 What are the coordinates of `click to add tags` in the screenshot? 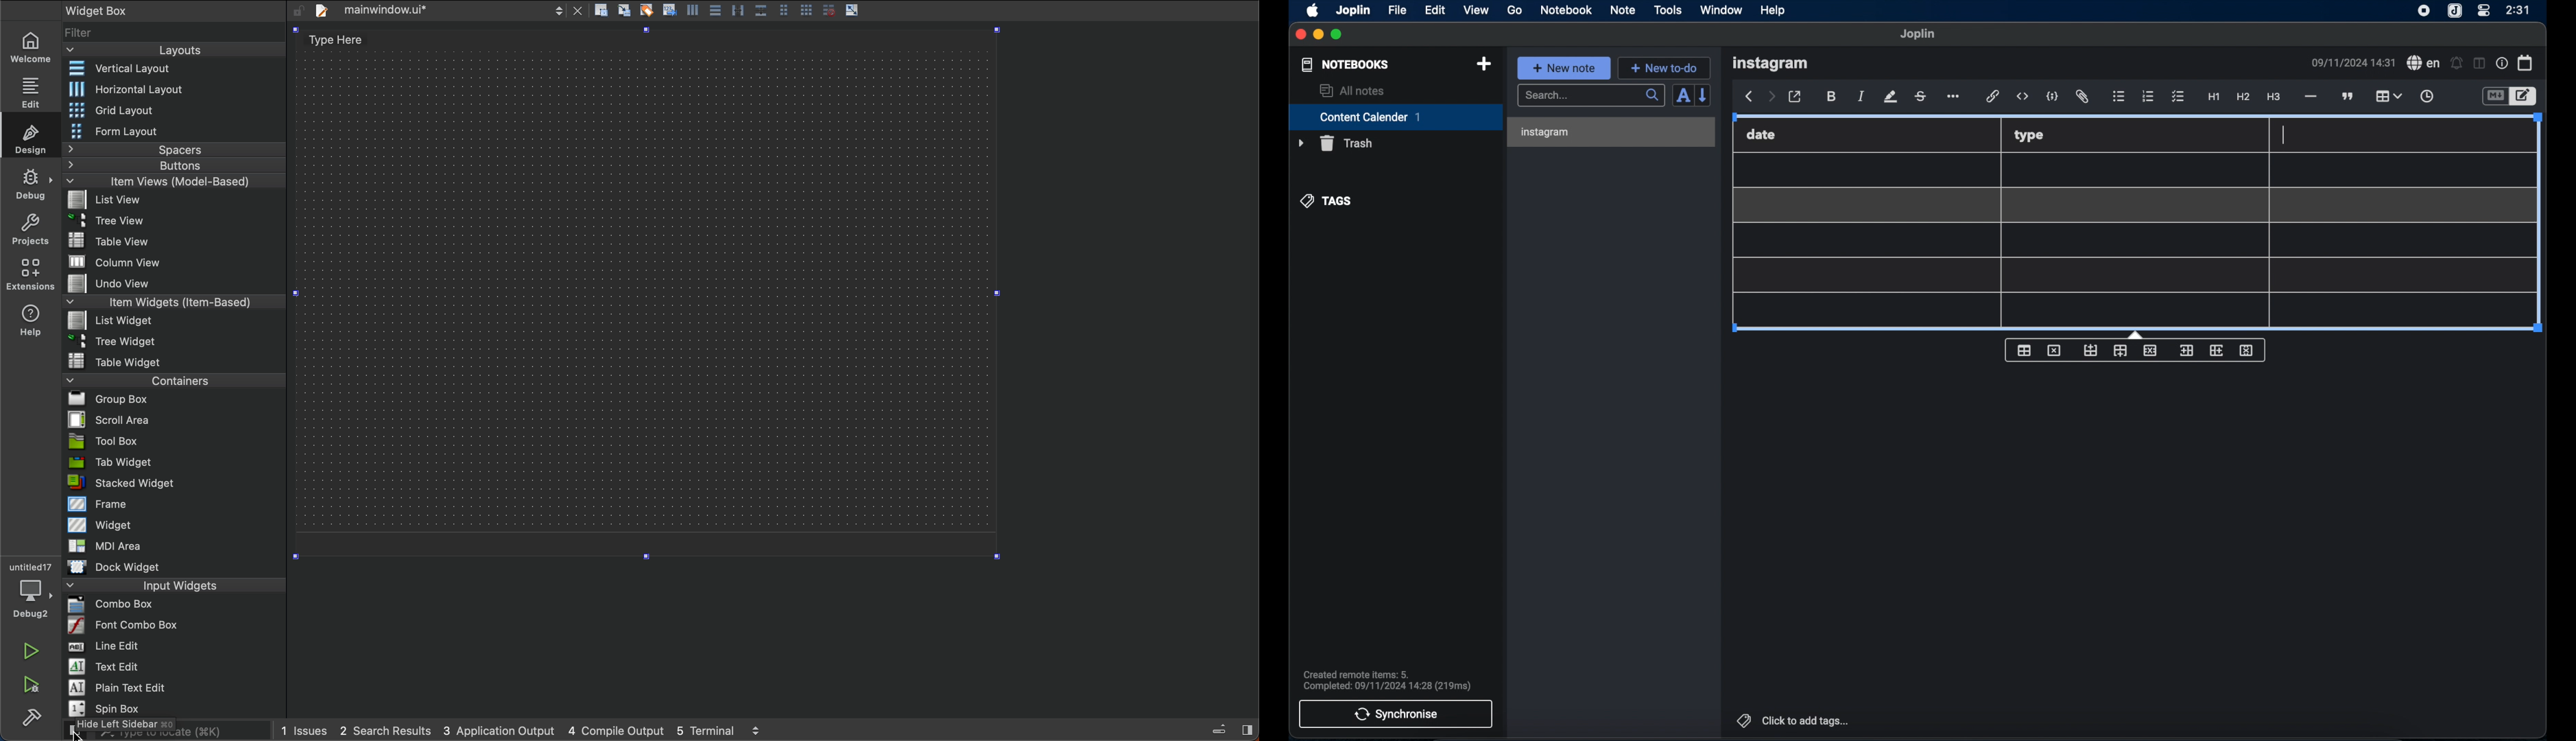 It's located at (1793, 720).